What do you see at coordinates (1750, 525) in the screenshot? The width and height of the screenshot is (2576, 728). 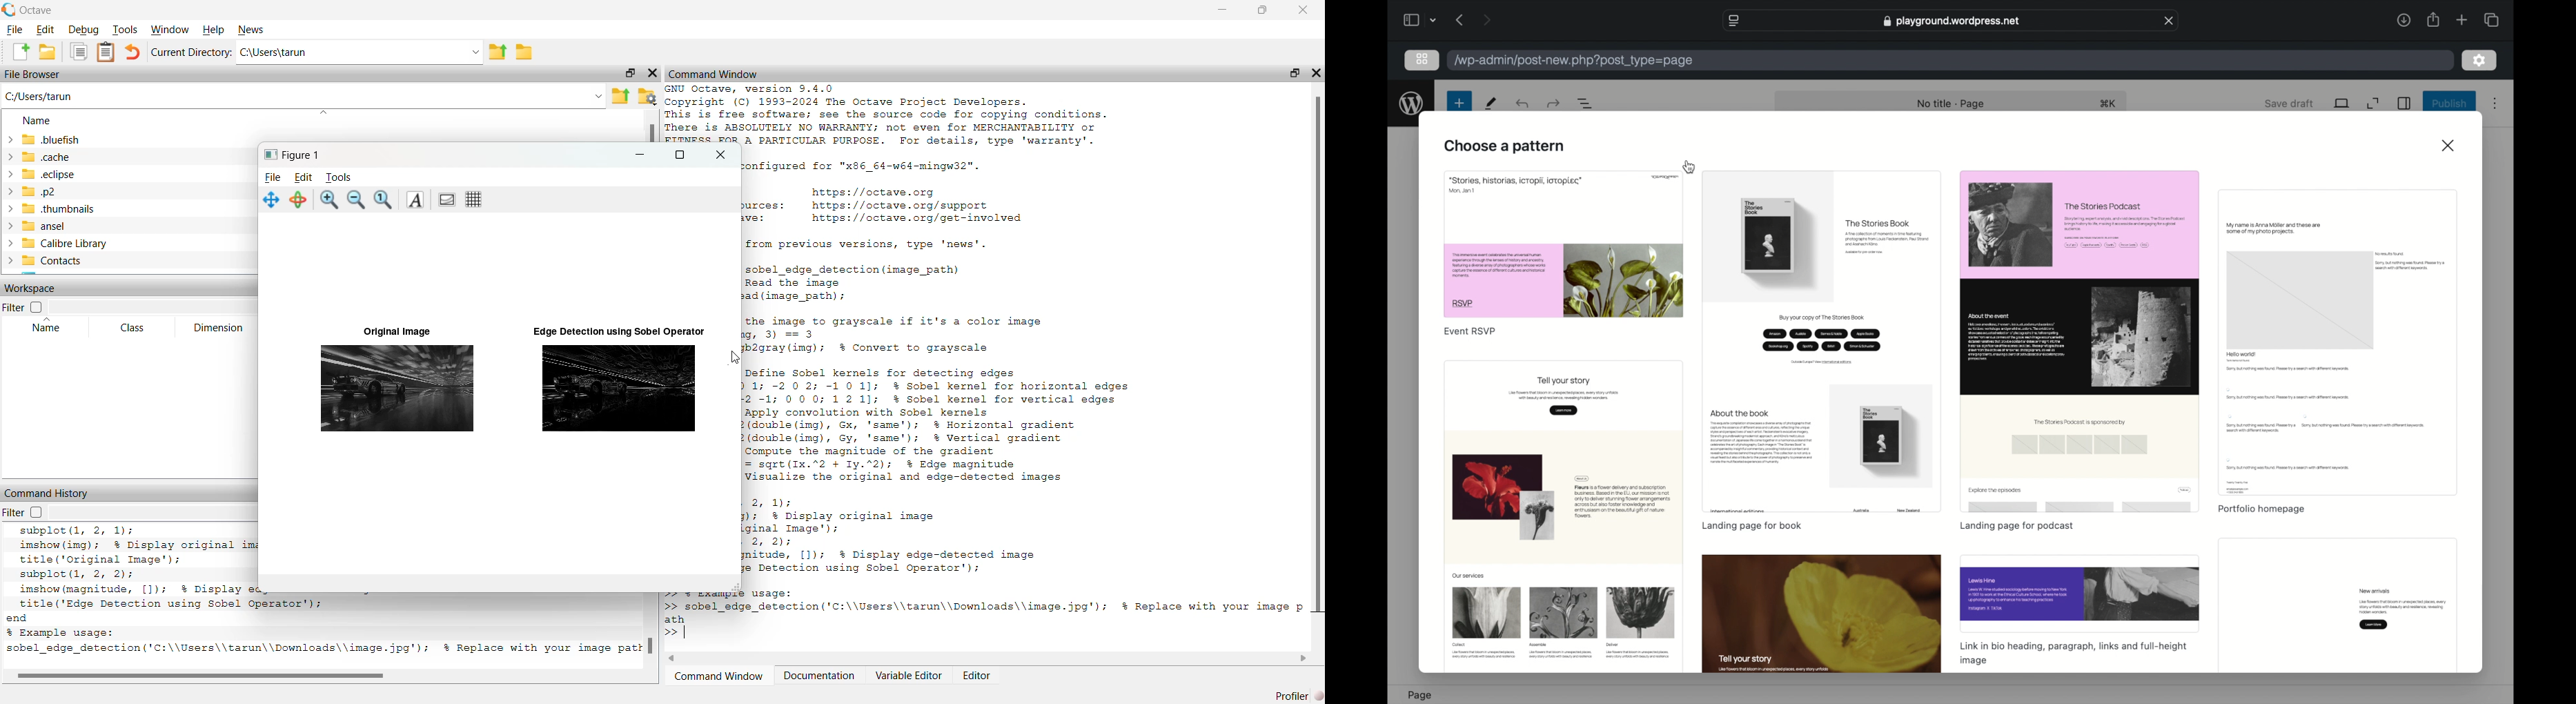 I see `landing page for book` at bounding box center [1750, 525].